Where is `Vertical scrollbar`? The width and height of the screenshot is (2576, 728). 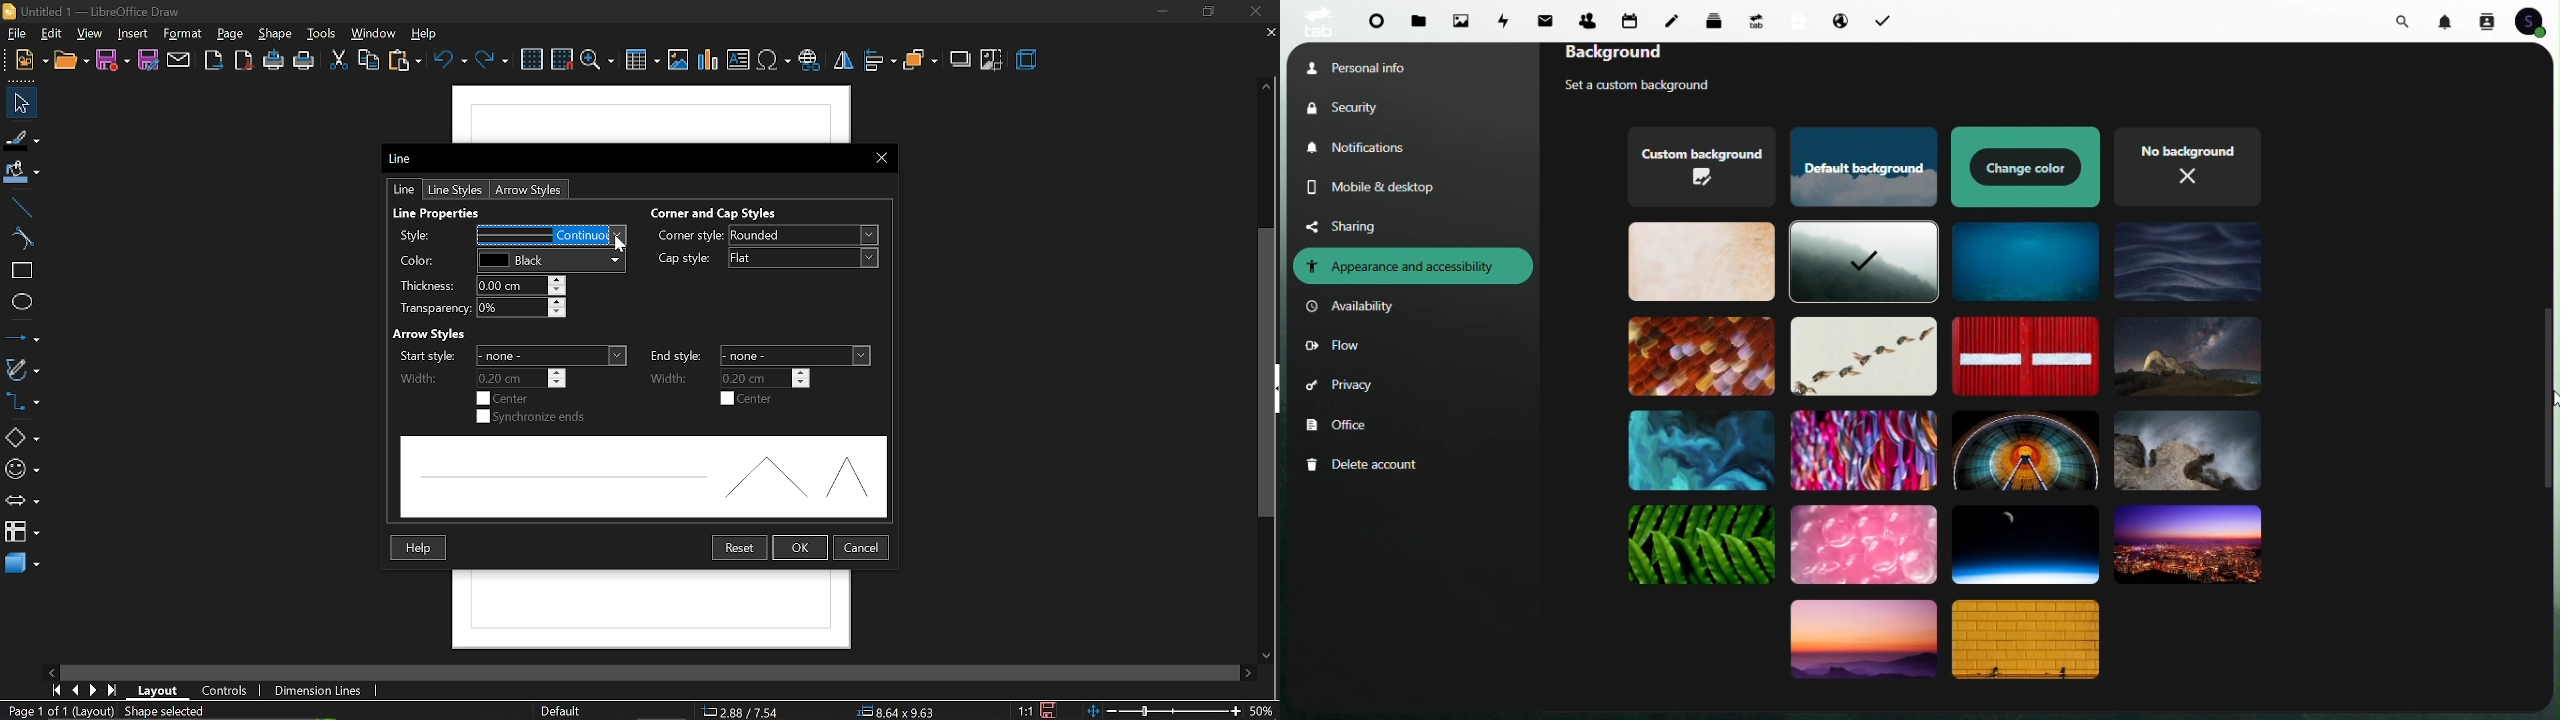
Vertical scrollbar is located at coordinates (2550, 401).